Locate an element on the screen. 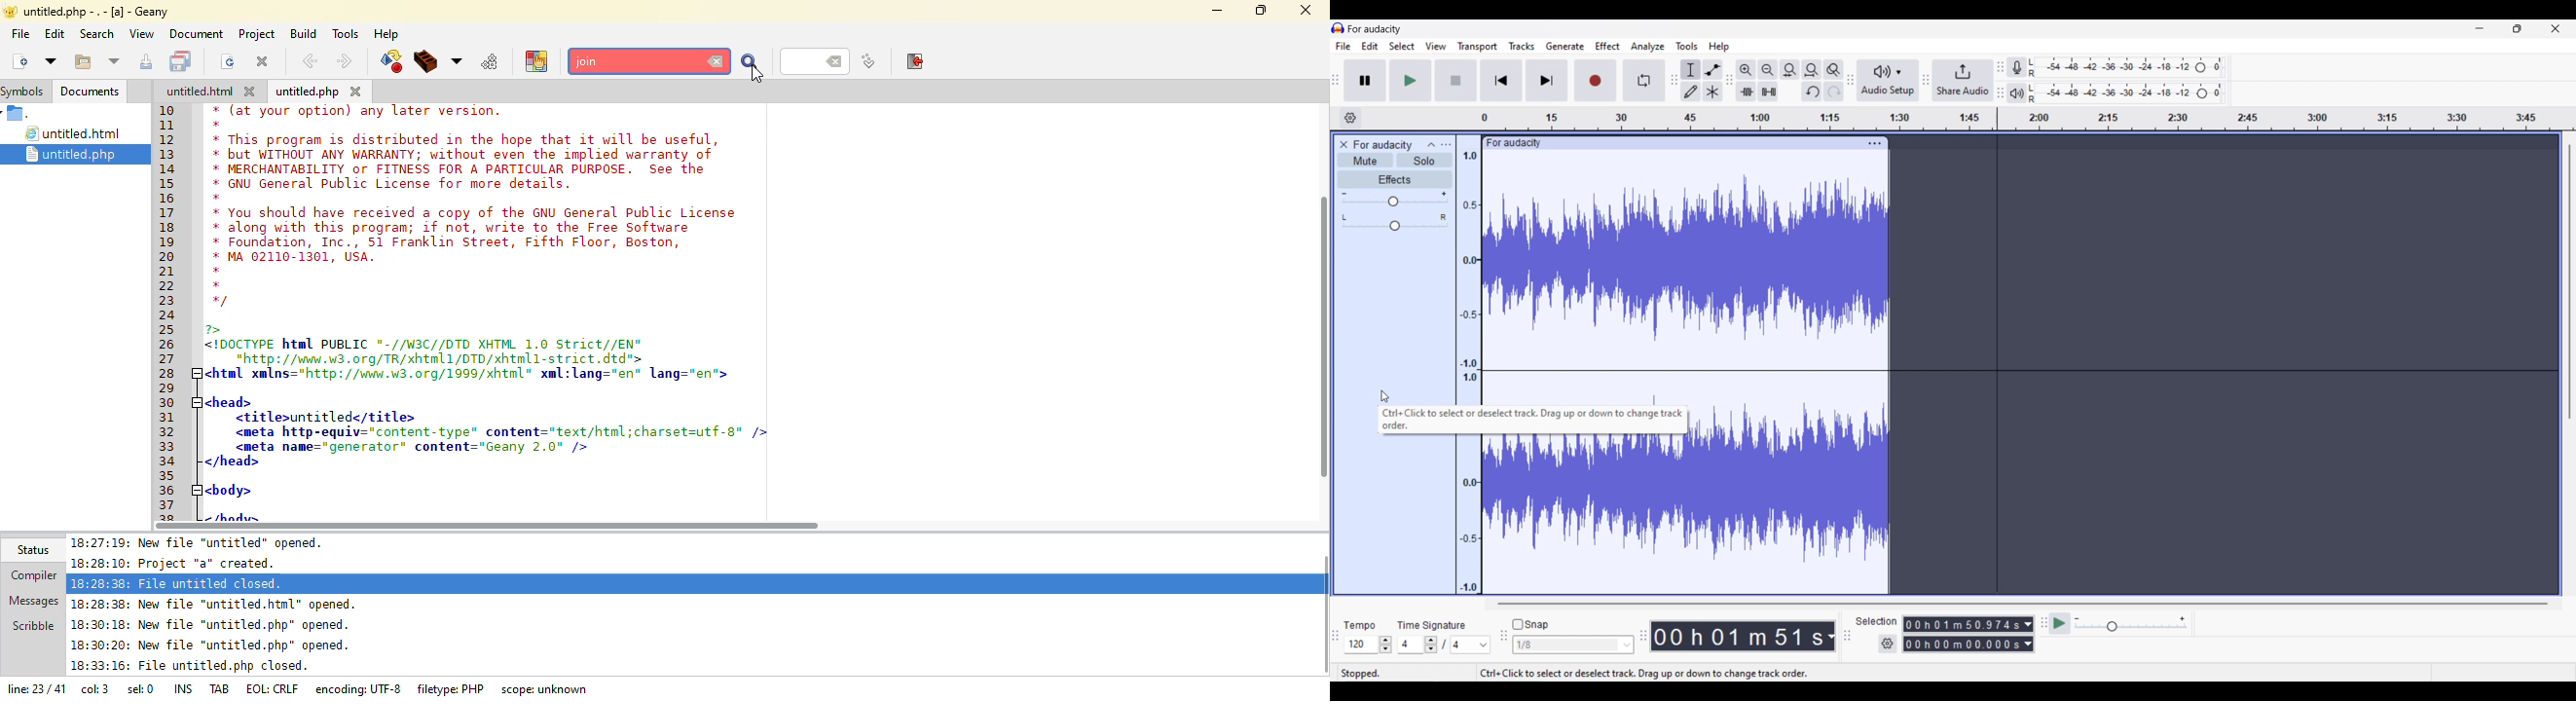 This screenshot has height=728, width=2576. 16 is located at coordinates (167, 199).